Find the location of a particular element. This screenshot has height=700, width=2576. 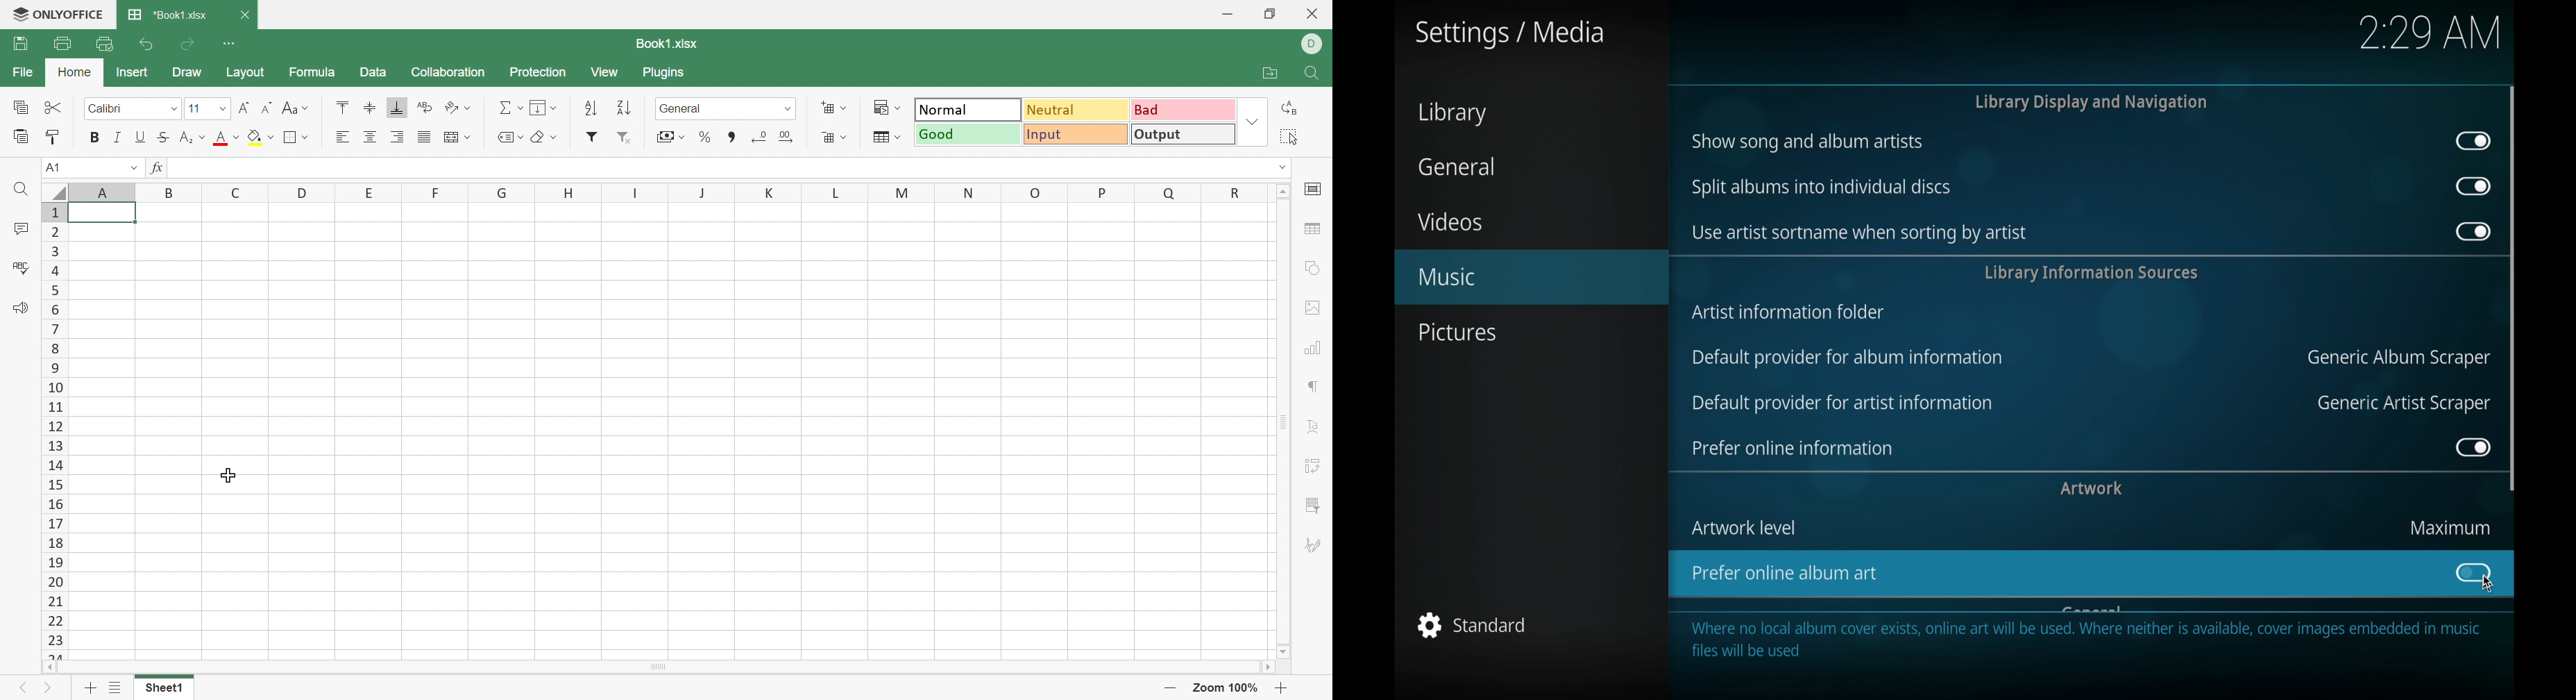

artwork level is located at coordinates (1743, 528).